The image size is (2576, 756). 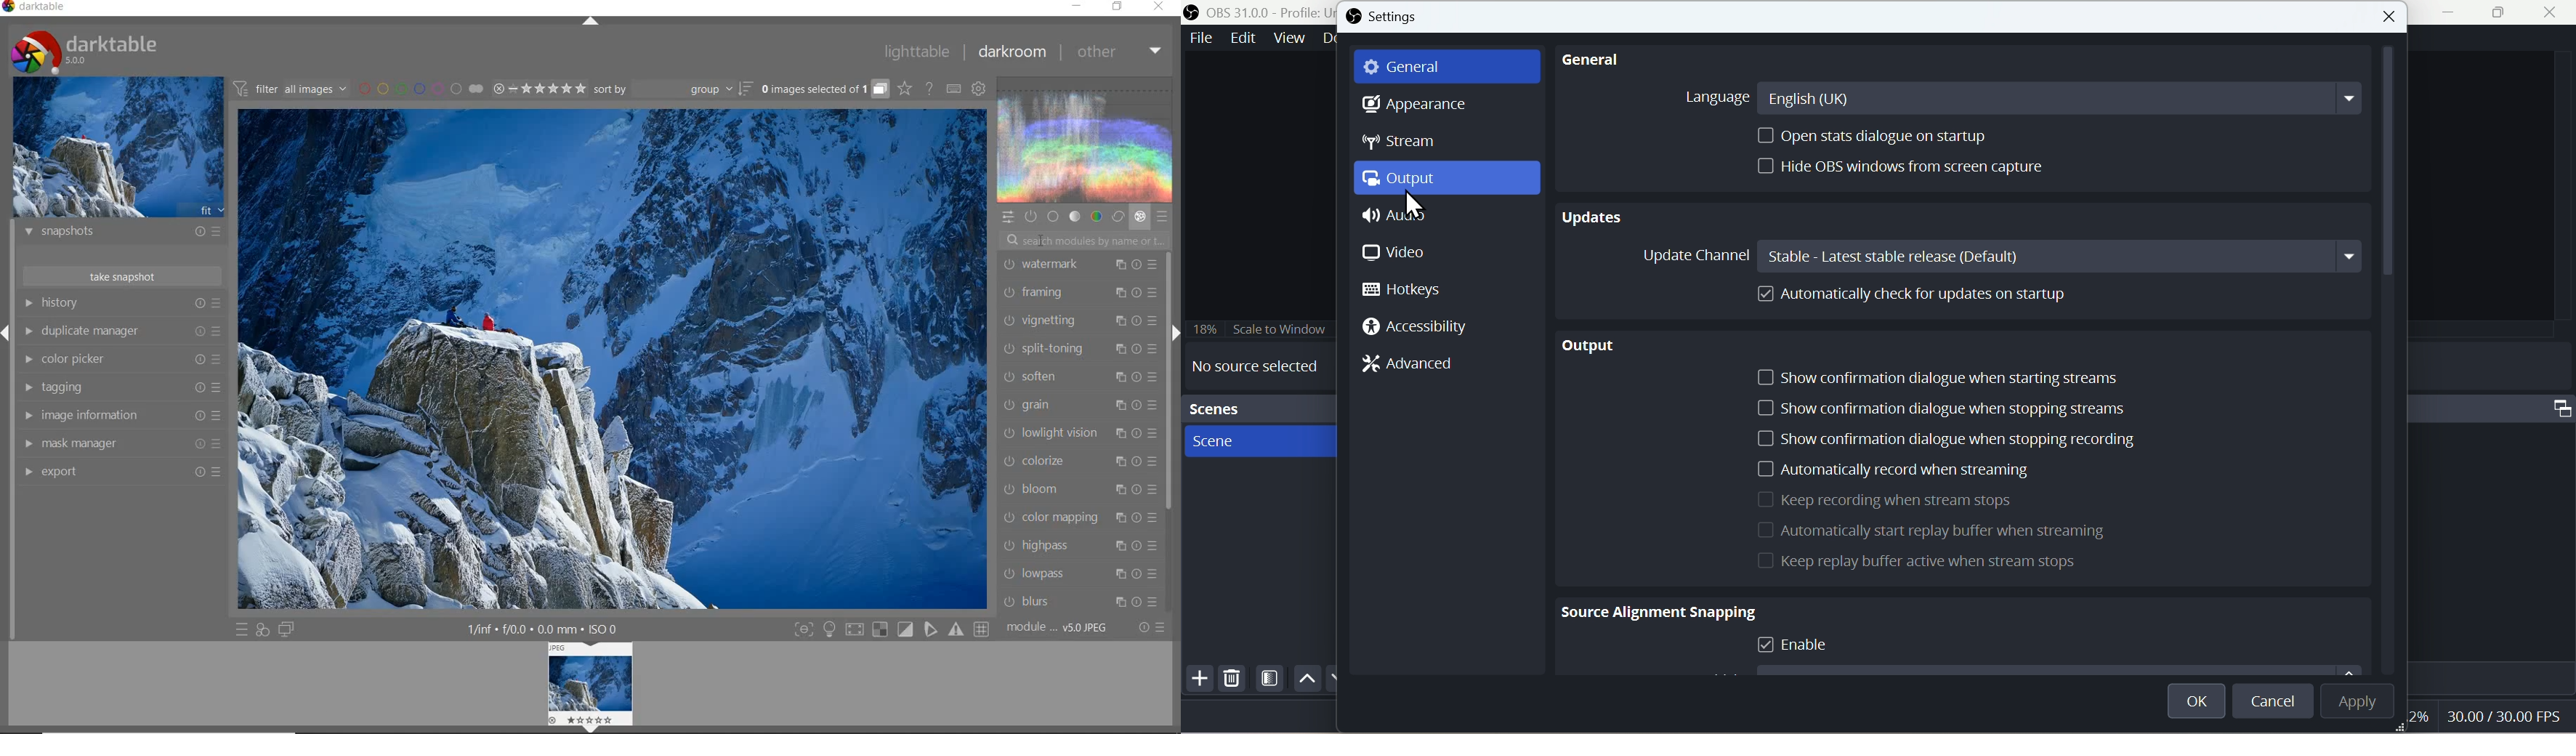 I want to click on colorize, so click(x=1078, y=461).